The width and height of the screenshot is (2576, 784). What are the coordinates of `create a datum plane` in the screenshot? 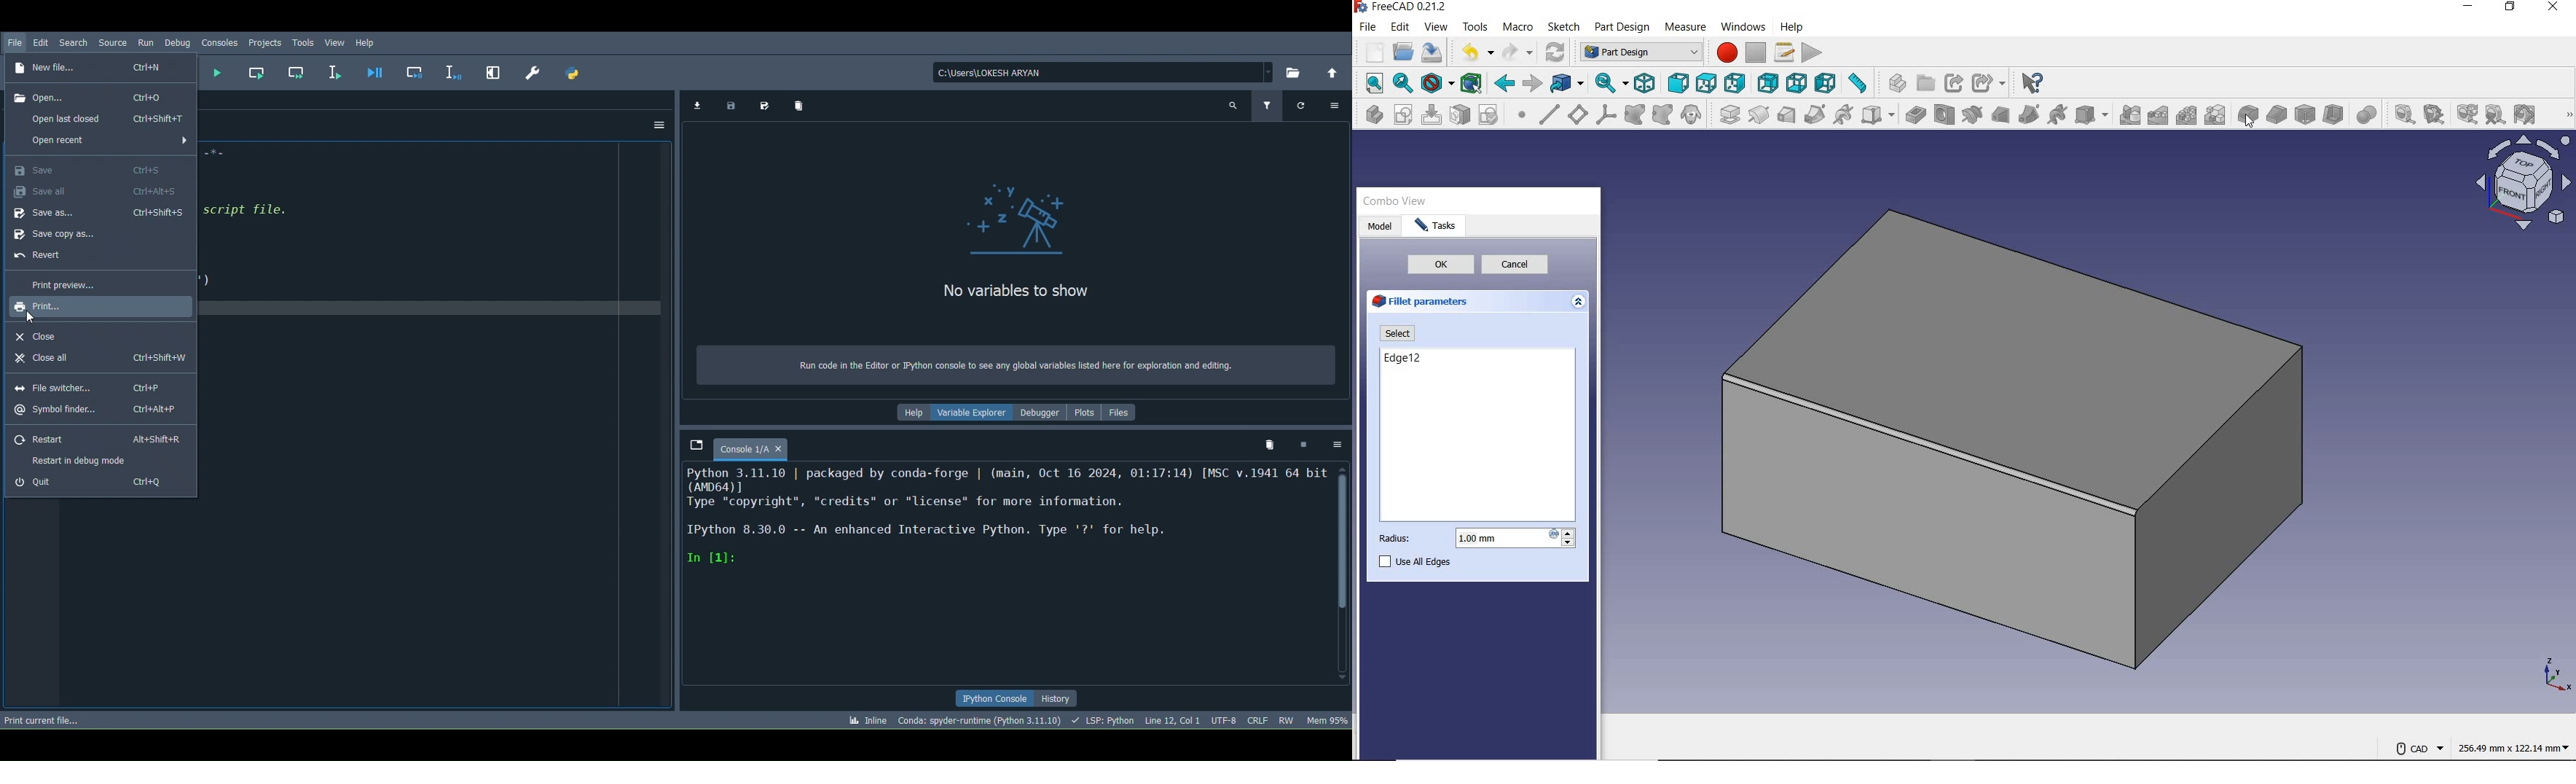 It's located at (1576, 114).